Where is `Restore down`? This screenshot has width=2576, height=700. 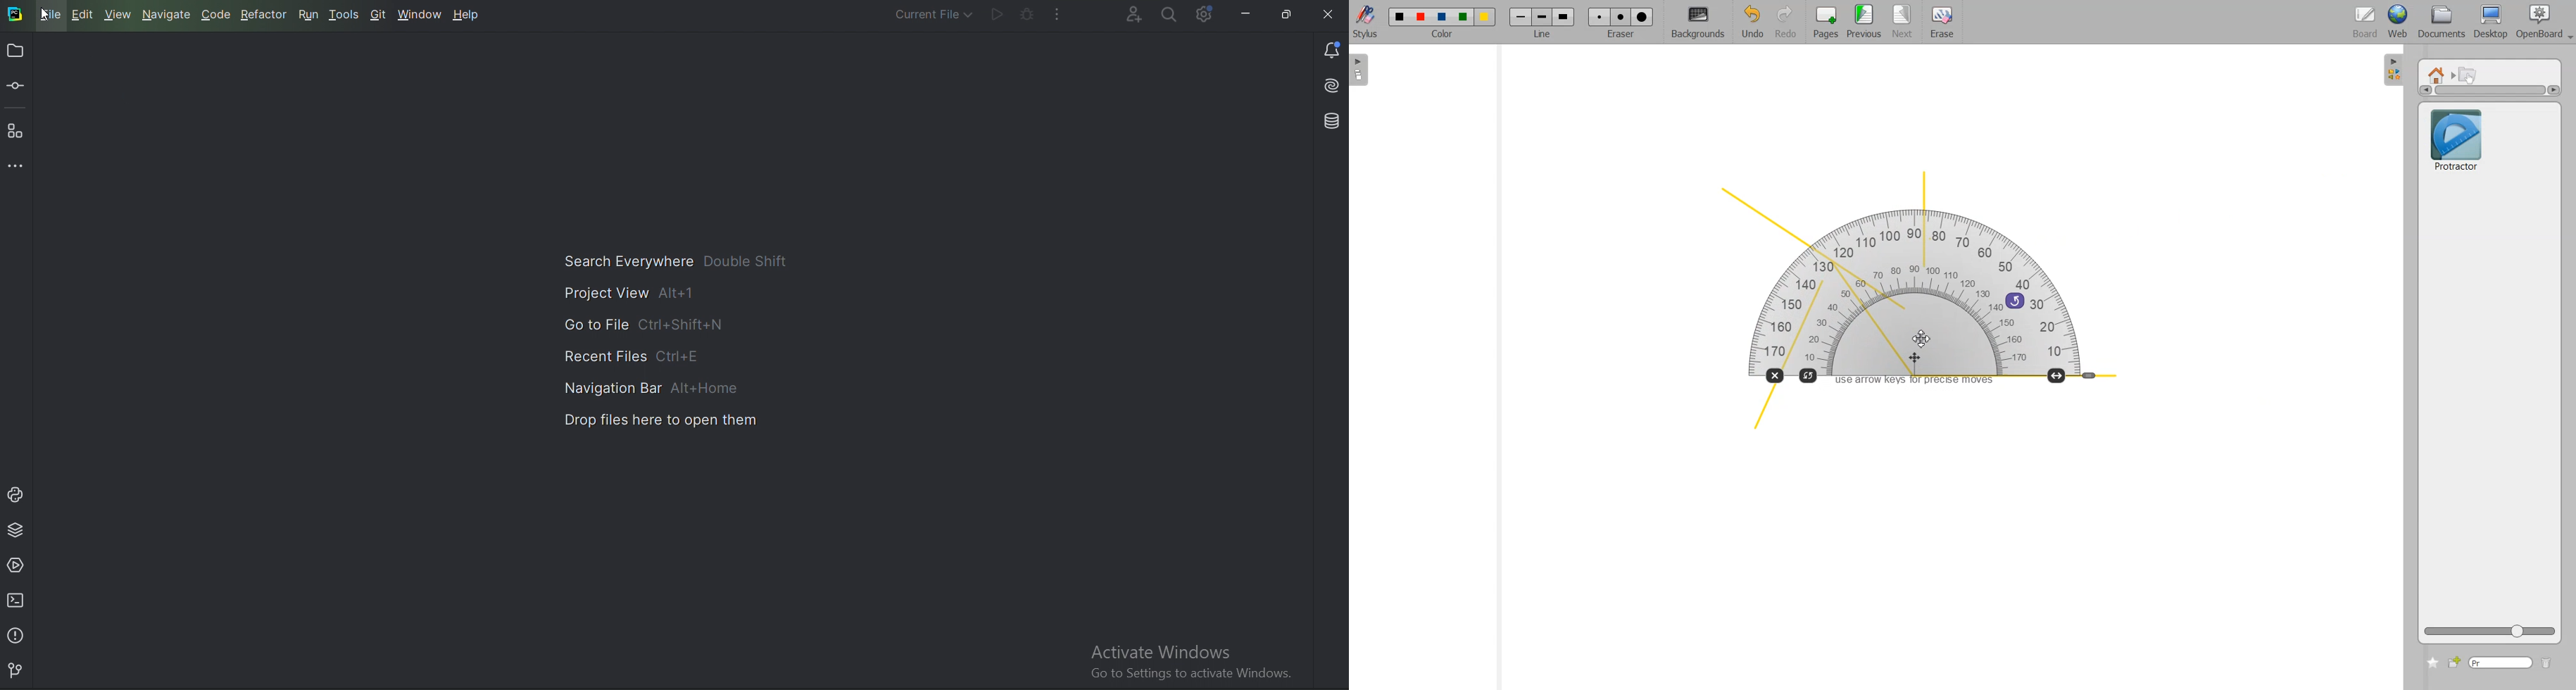
Restore down is located at coordinates (1287, 11).